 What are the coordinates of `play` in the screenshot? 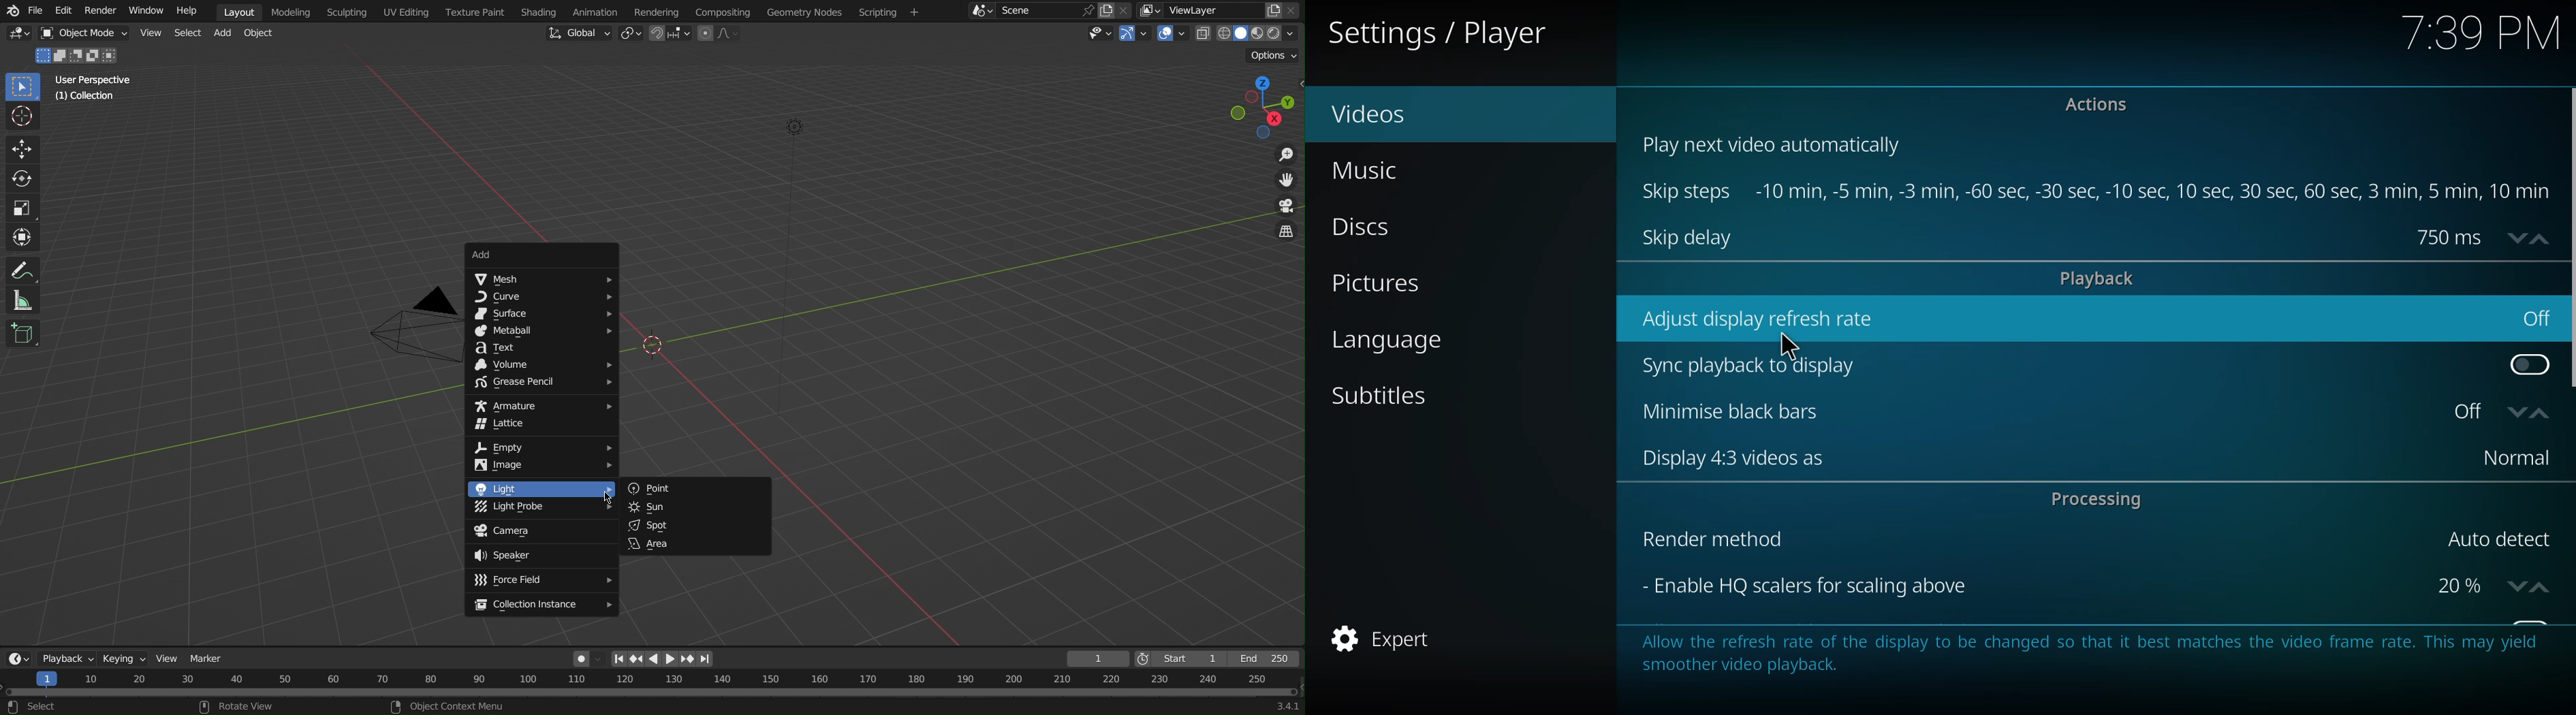 It's located at (670, 660).